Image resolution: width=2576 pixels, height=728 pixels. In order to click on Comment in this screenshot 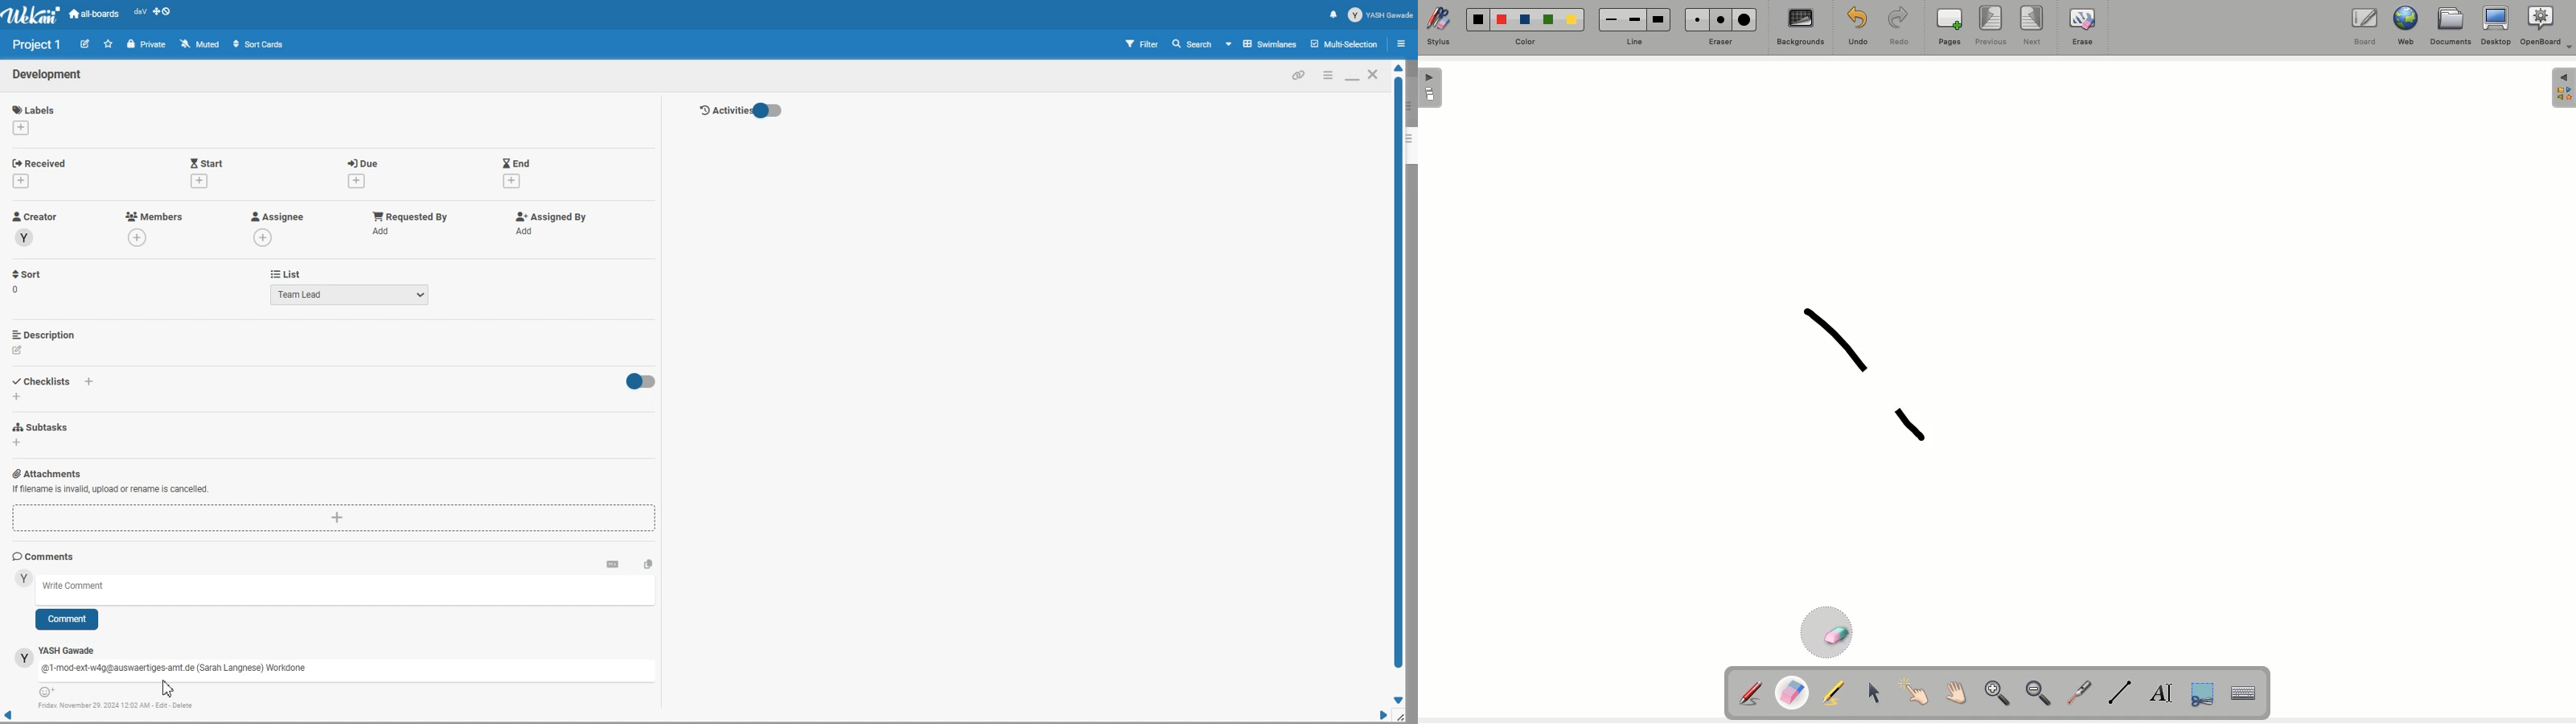, I will do `click(66, 620)`.